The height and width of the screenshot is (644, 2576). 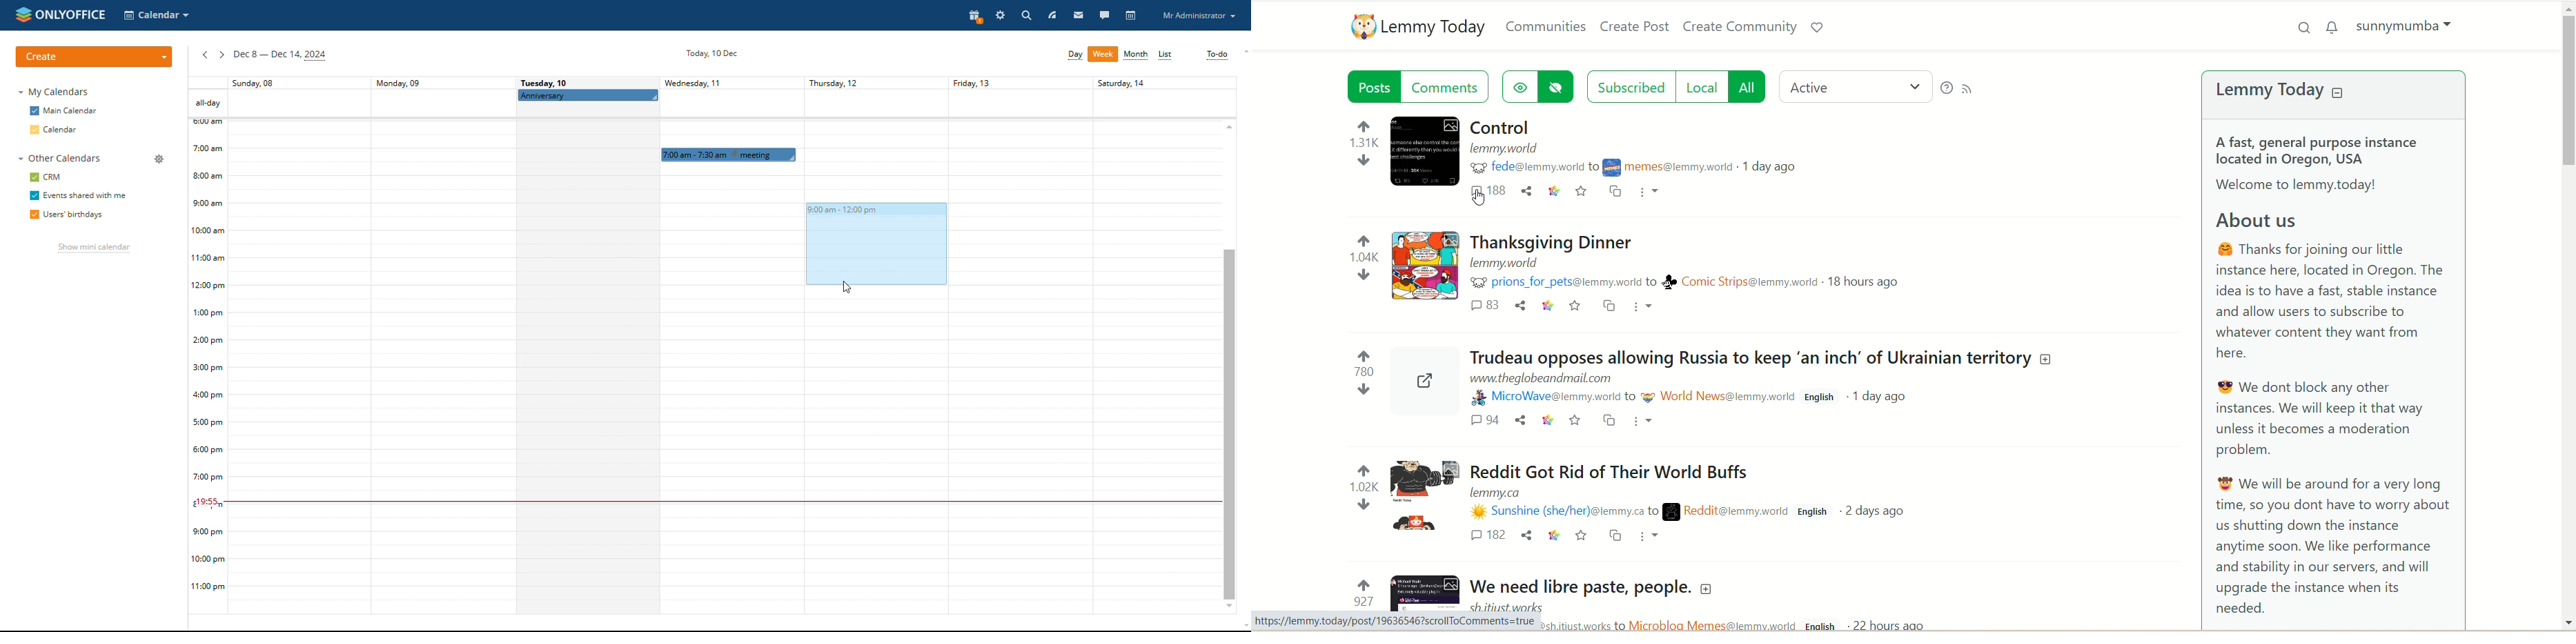 What do you see at coordinates (1609, 473) in the screenshot?
I see `Post on "Reddit Got Rid of Their World Buffs"` at bounding box center [1609, 473].